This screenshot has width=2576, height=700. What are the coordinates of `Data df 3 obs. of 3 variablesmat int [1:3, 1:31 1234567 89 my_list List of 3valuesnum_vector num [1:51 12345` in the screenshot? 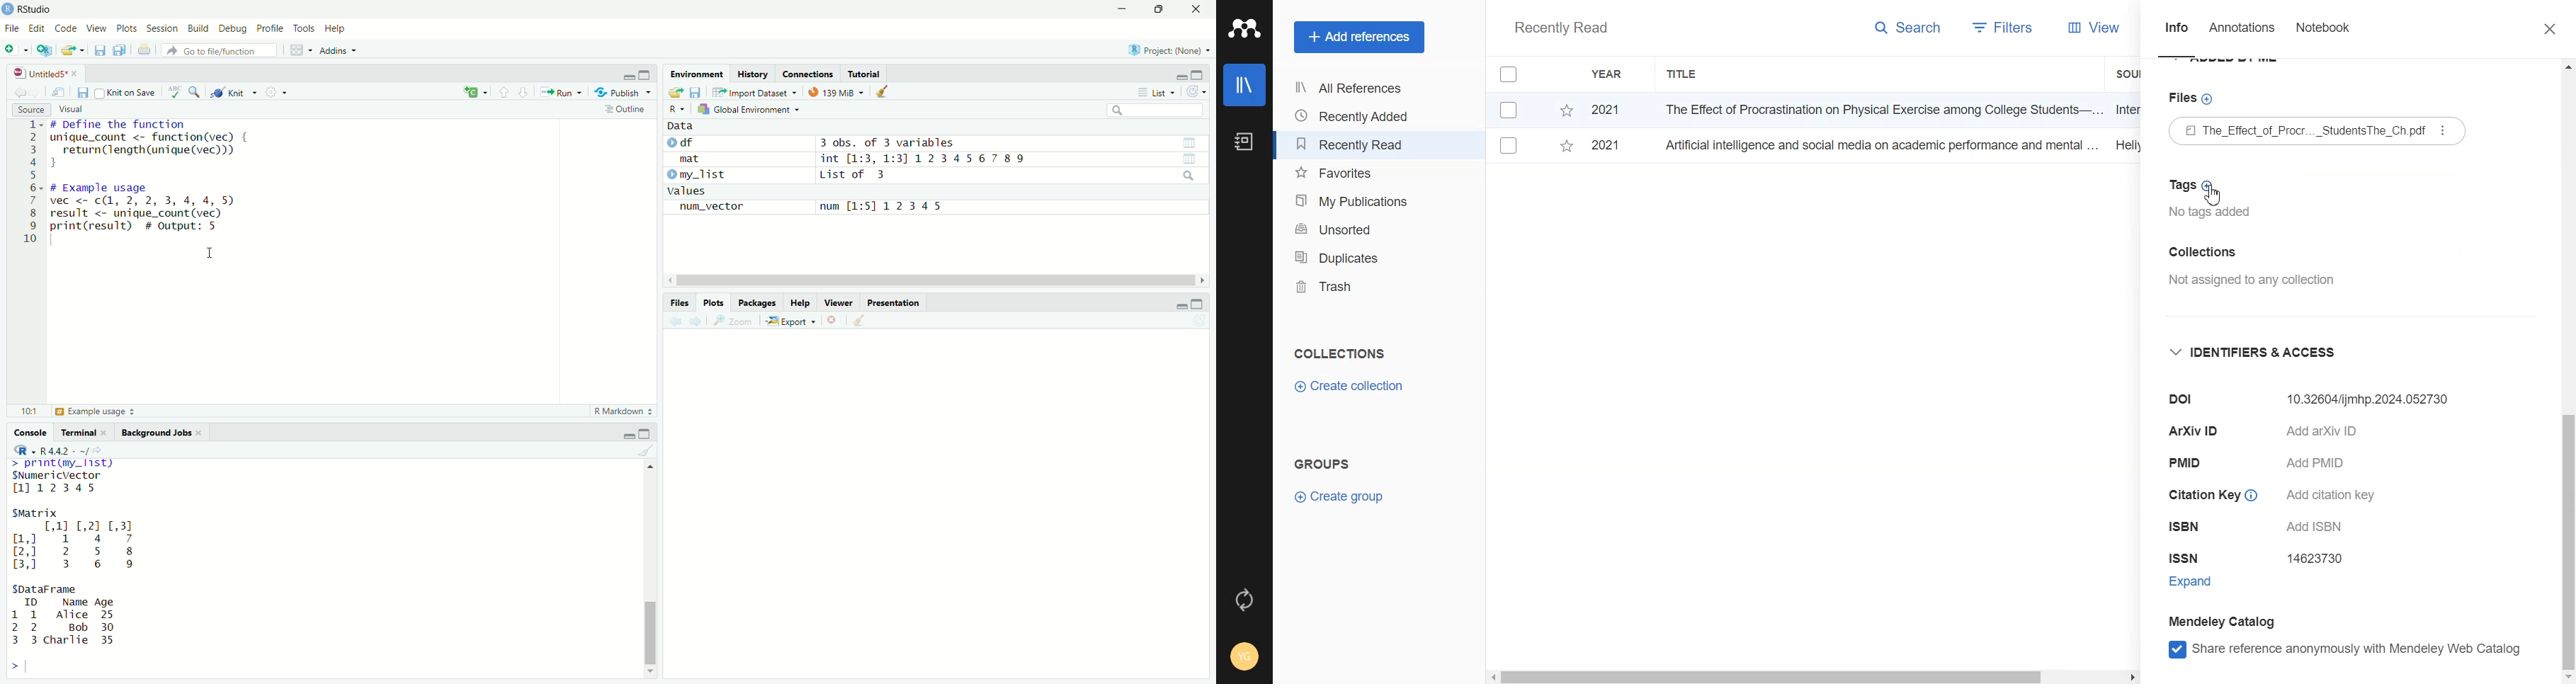 It's located at (850, 171).